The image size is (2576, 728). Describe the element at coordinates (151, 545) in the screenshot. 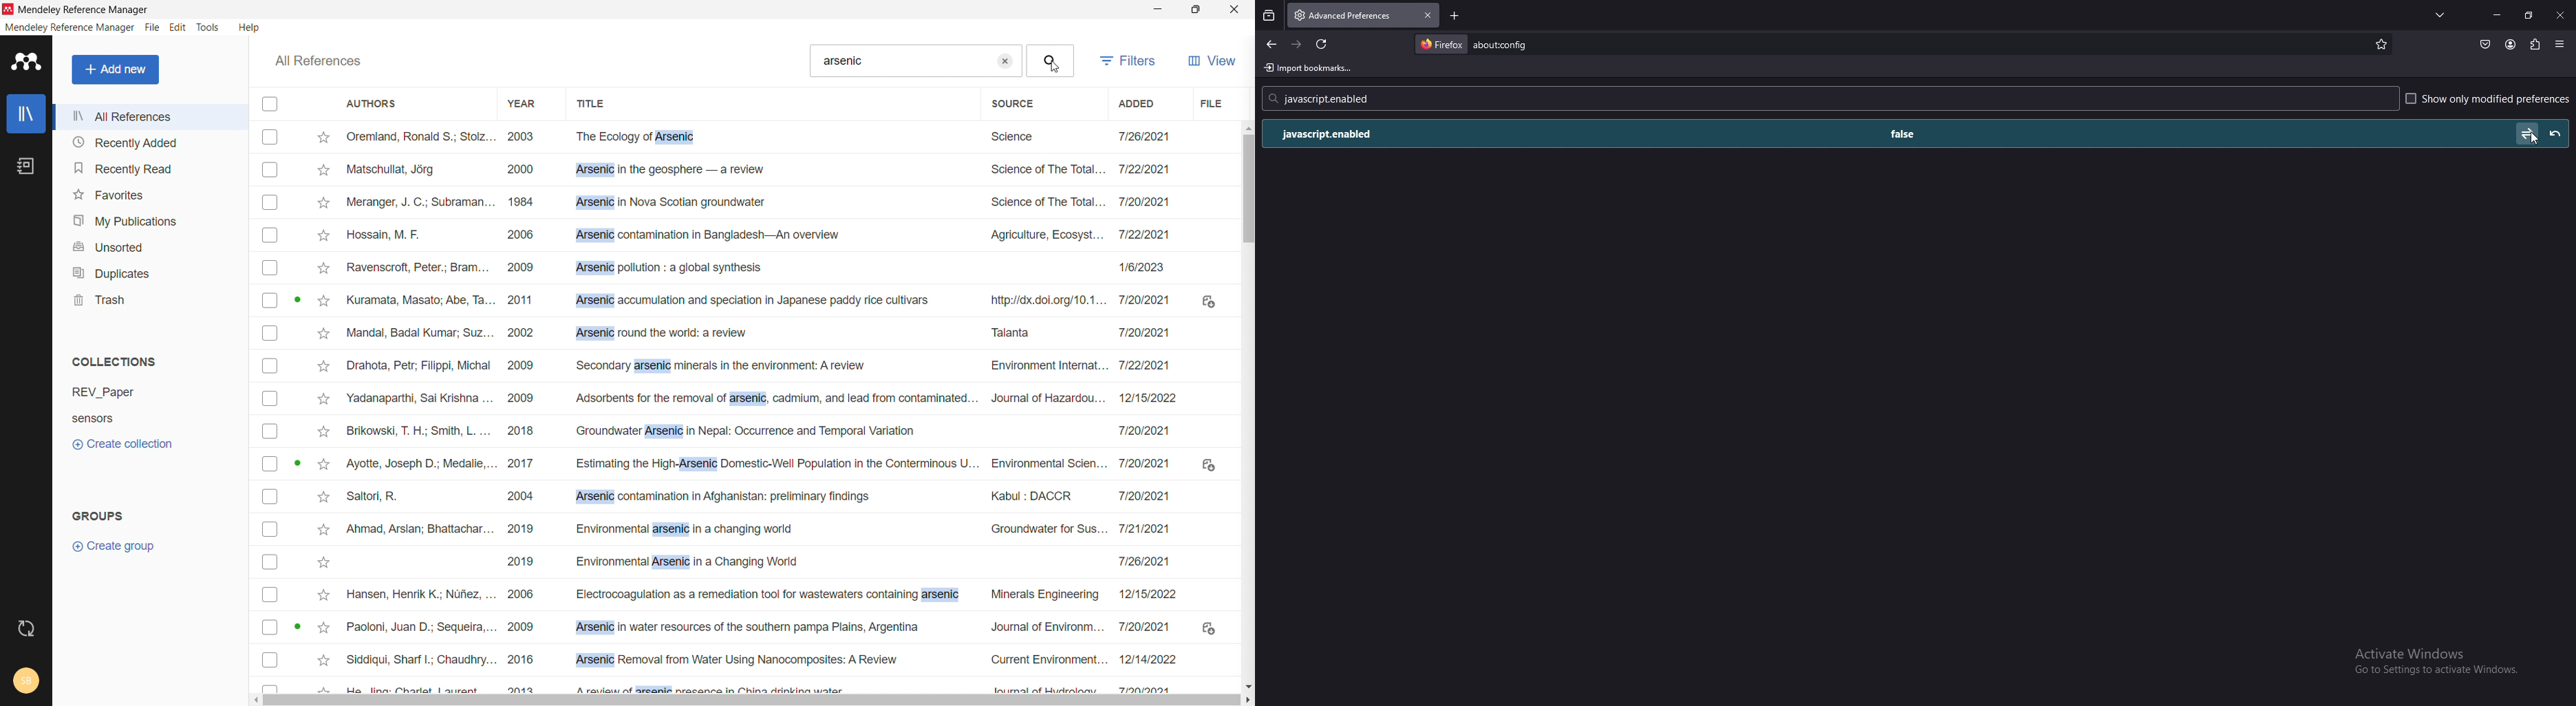

I see `create group` at that location.